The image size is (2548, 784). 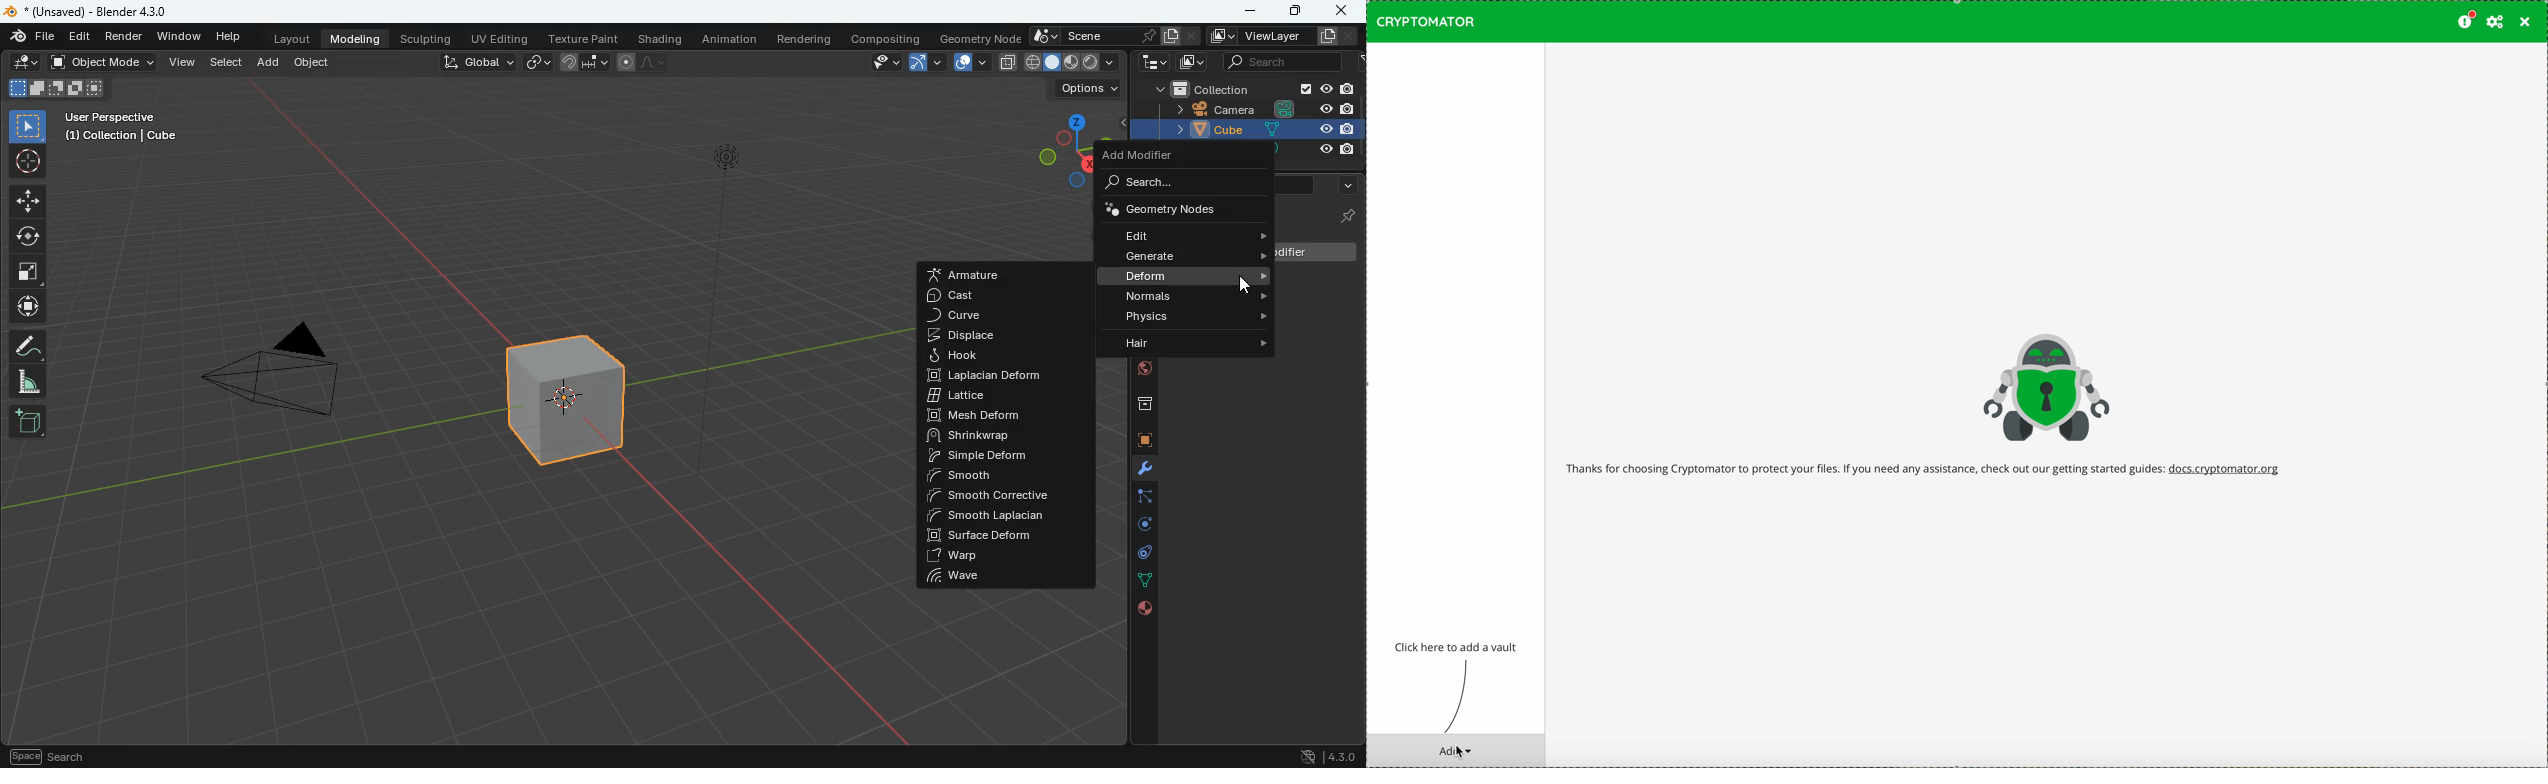 I want to click on link, so click(x=535, y=61).